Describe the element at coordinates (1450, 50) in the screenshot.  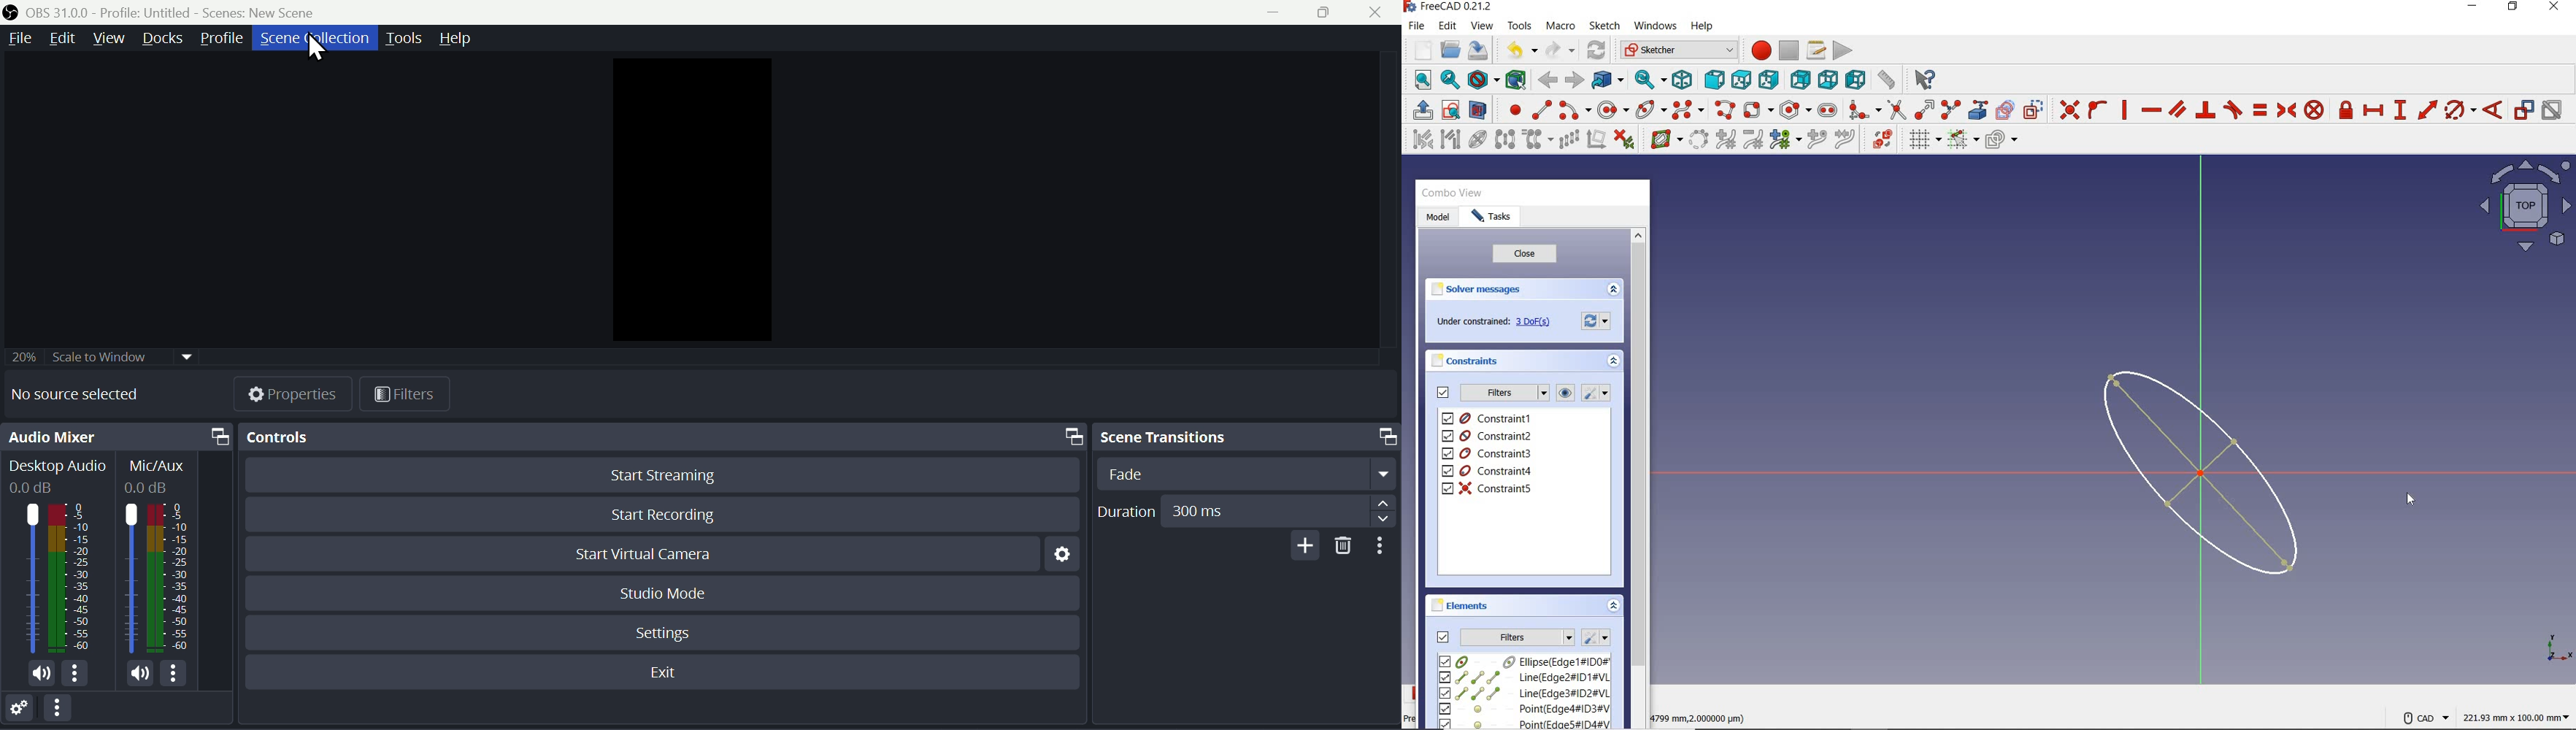
I see `open` at that location.